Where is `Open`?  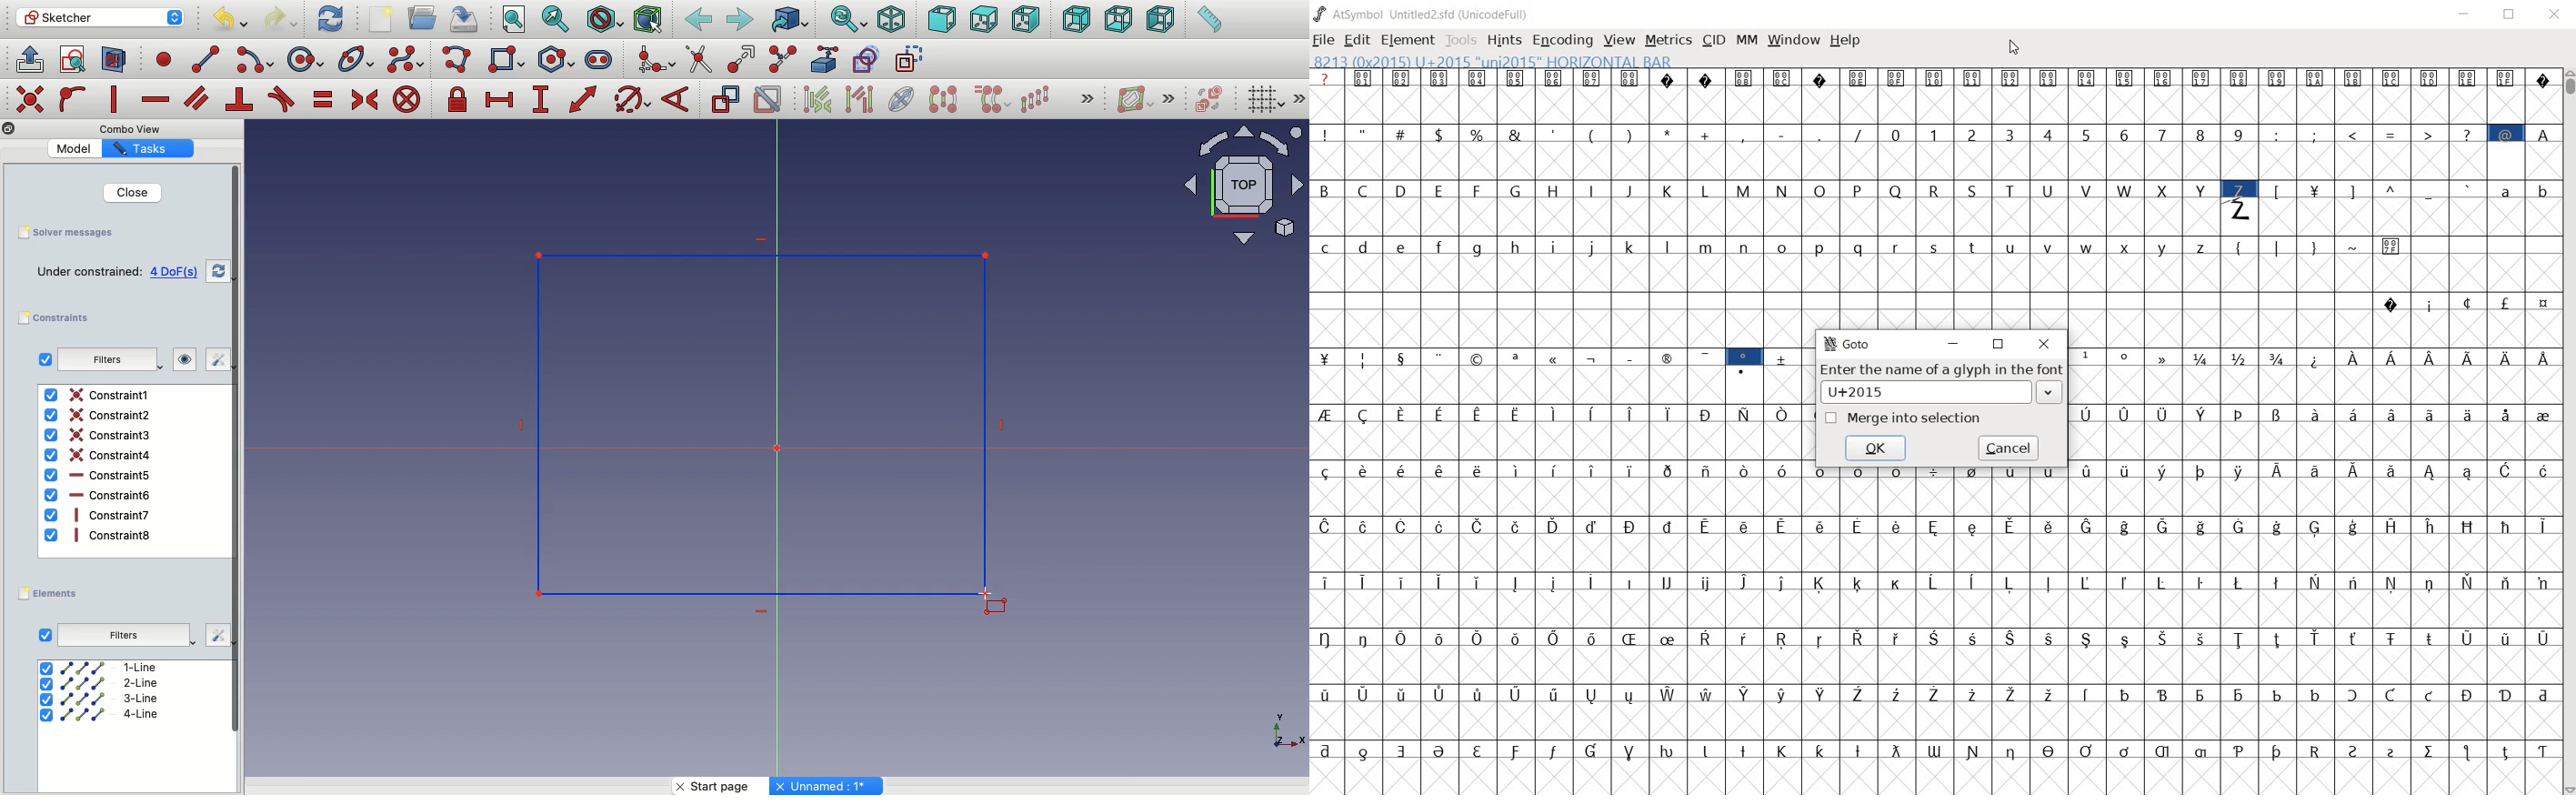 Open is located at coordinates (425, 18).